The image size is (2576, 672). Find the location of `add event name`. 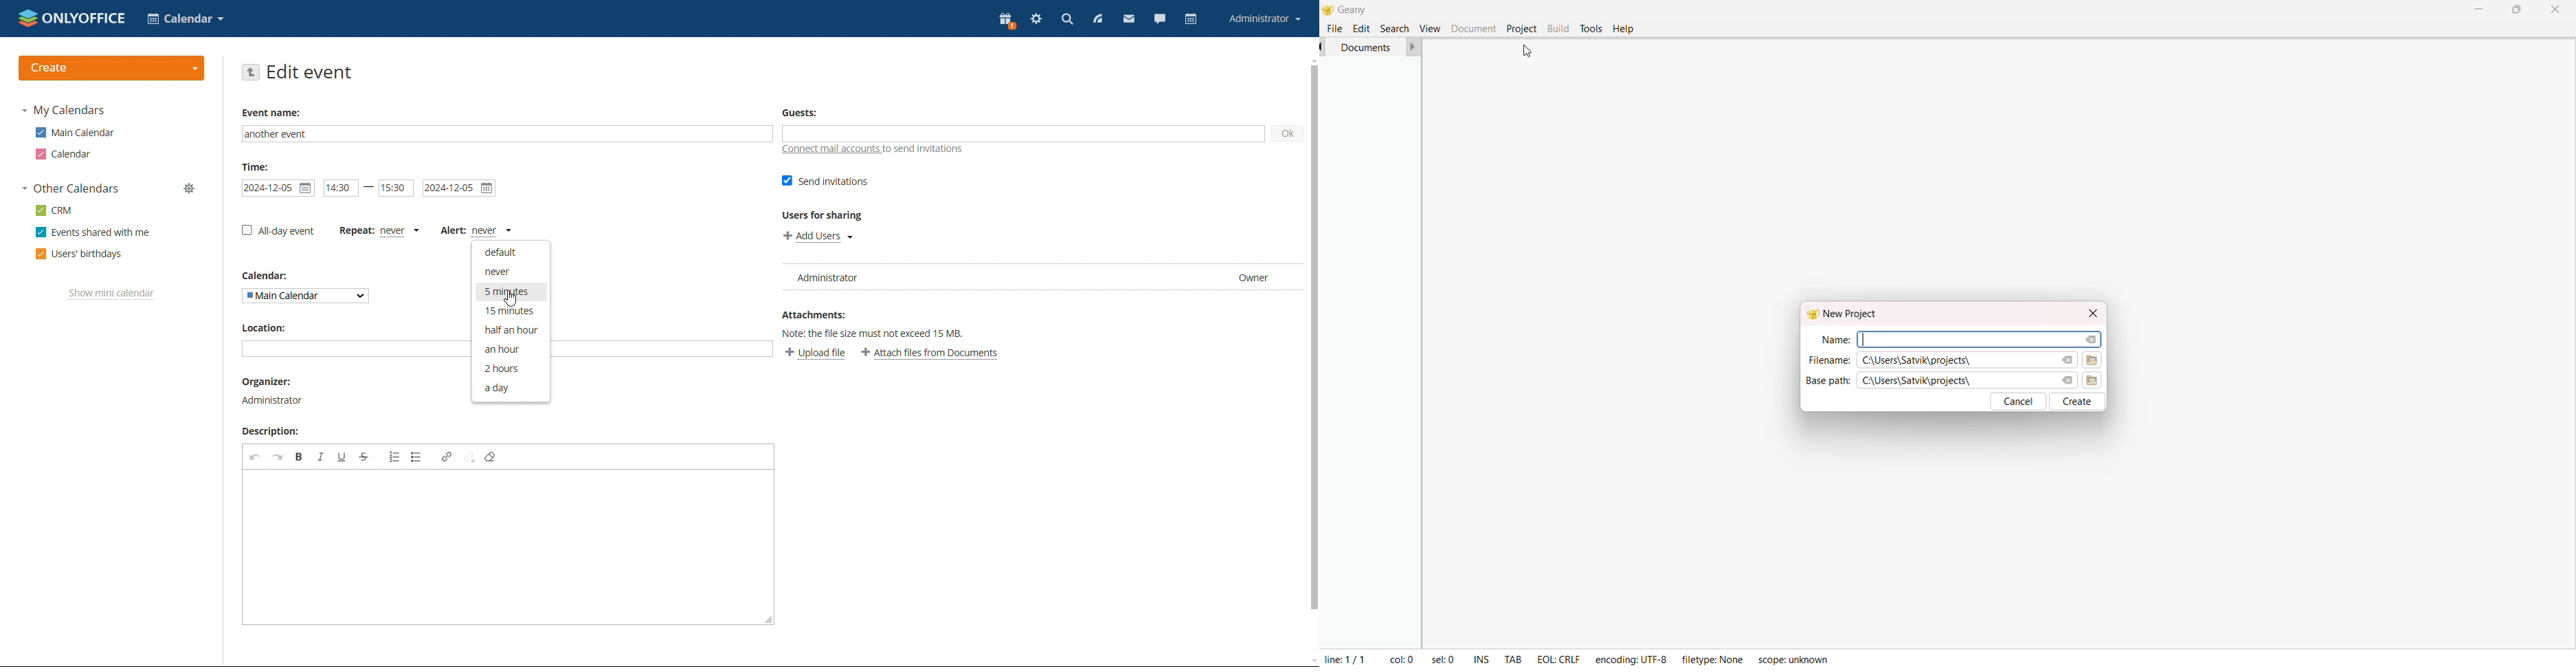

add event name is located at coordinates (507, 134).